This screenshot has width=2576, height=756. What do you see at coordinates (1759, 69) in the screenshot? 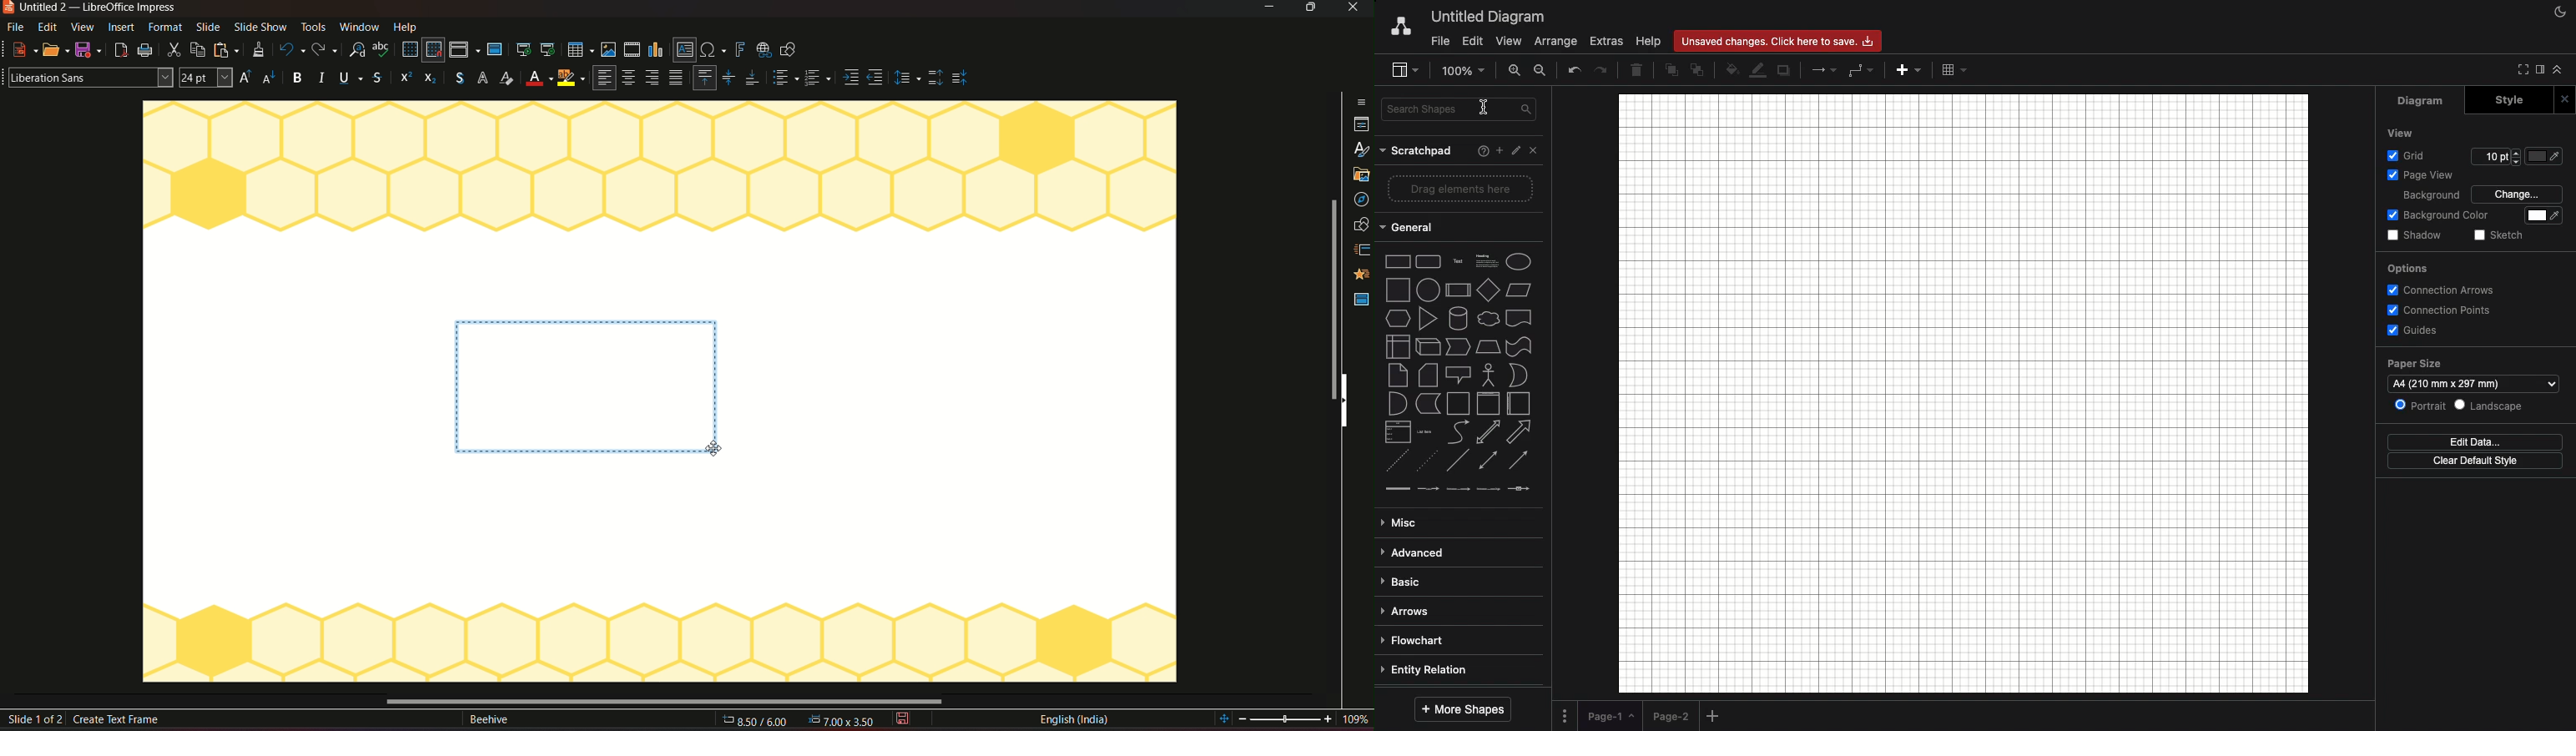
I see `Line fill` at bounding box center [1759, 69].